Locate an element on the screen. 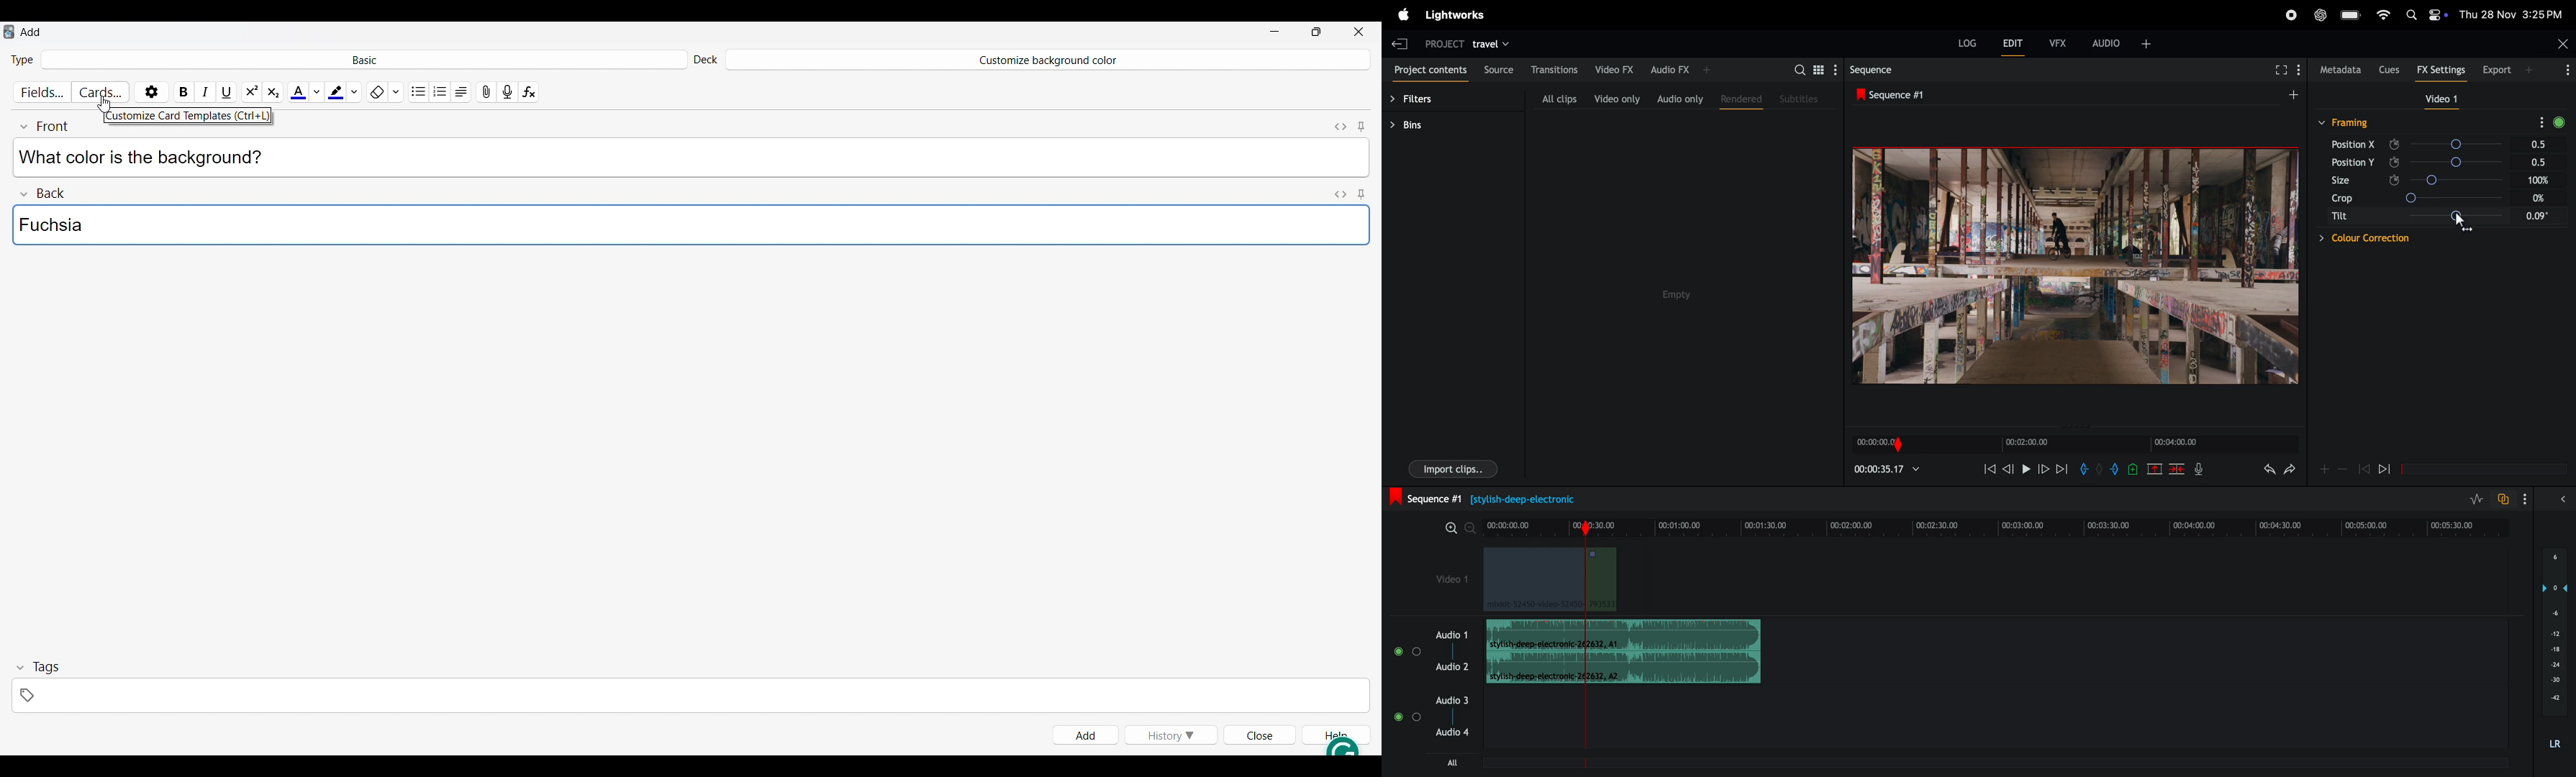 The height and width of the screenshot is (784, 2576). Customize cards is located at coordinates (101, 89).